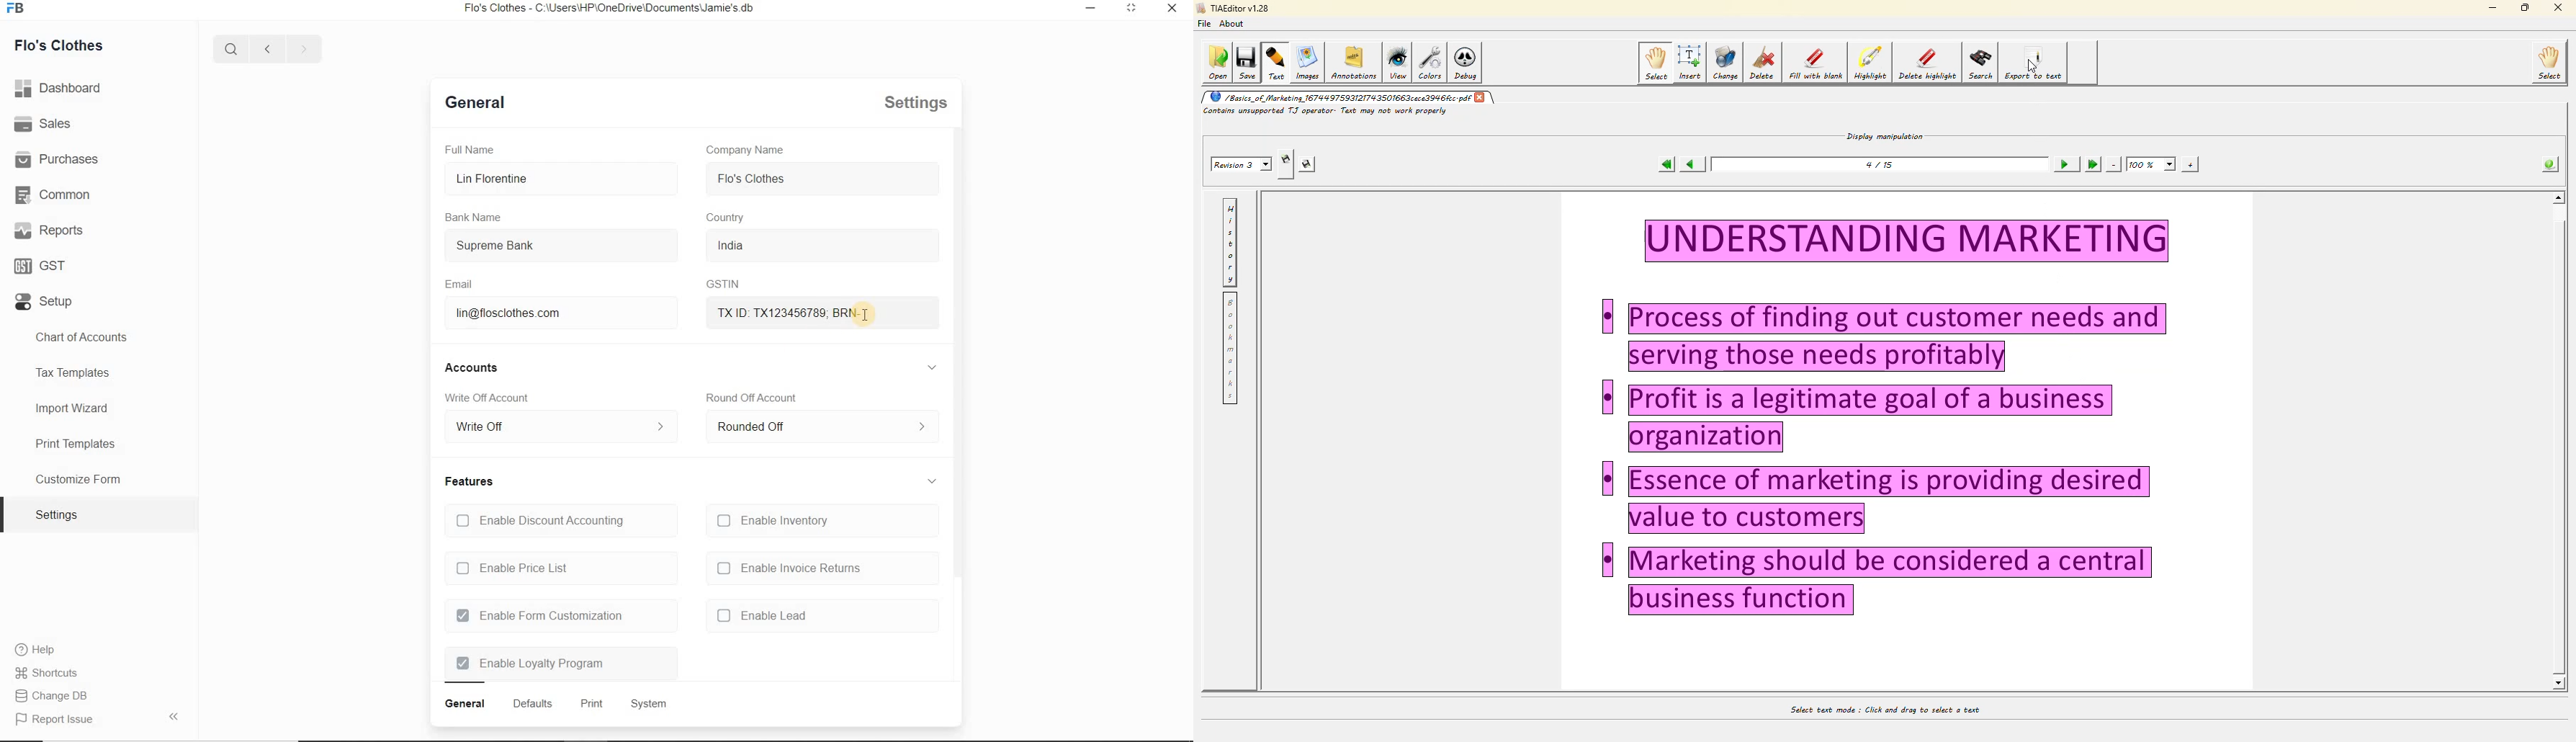  Describe the element at coordinates (56, 672) in the screenshot. I see `Change DB` at that location.